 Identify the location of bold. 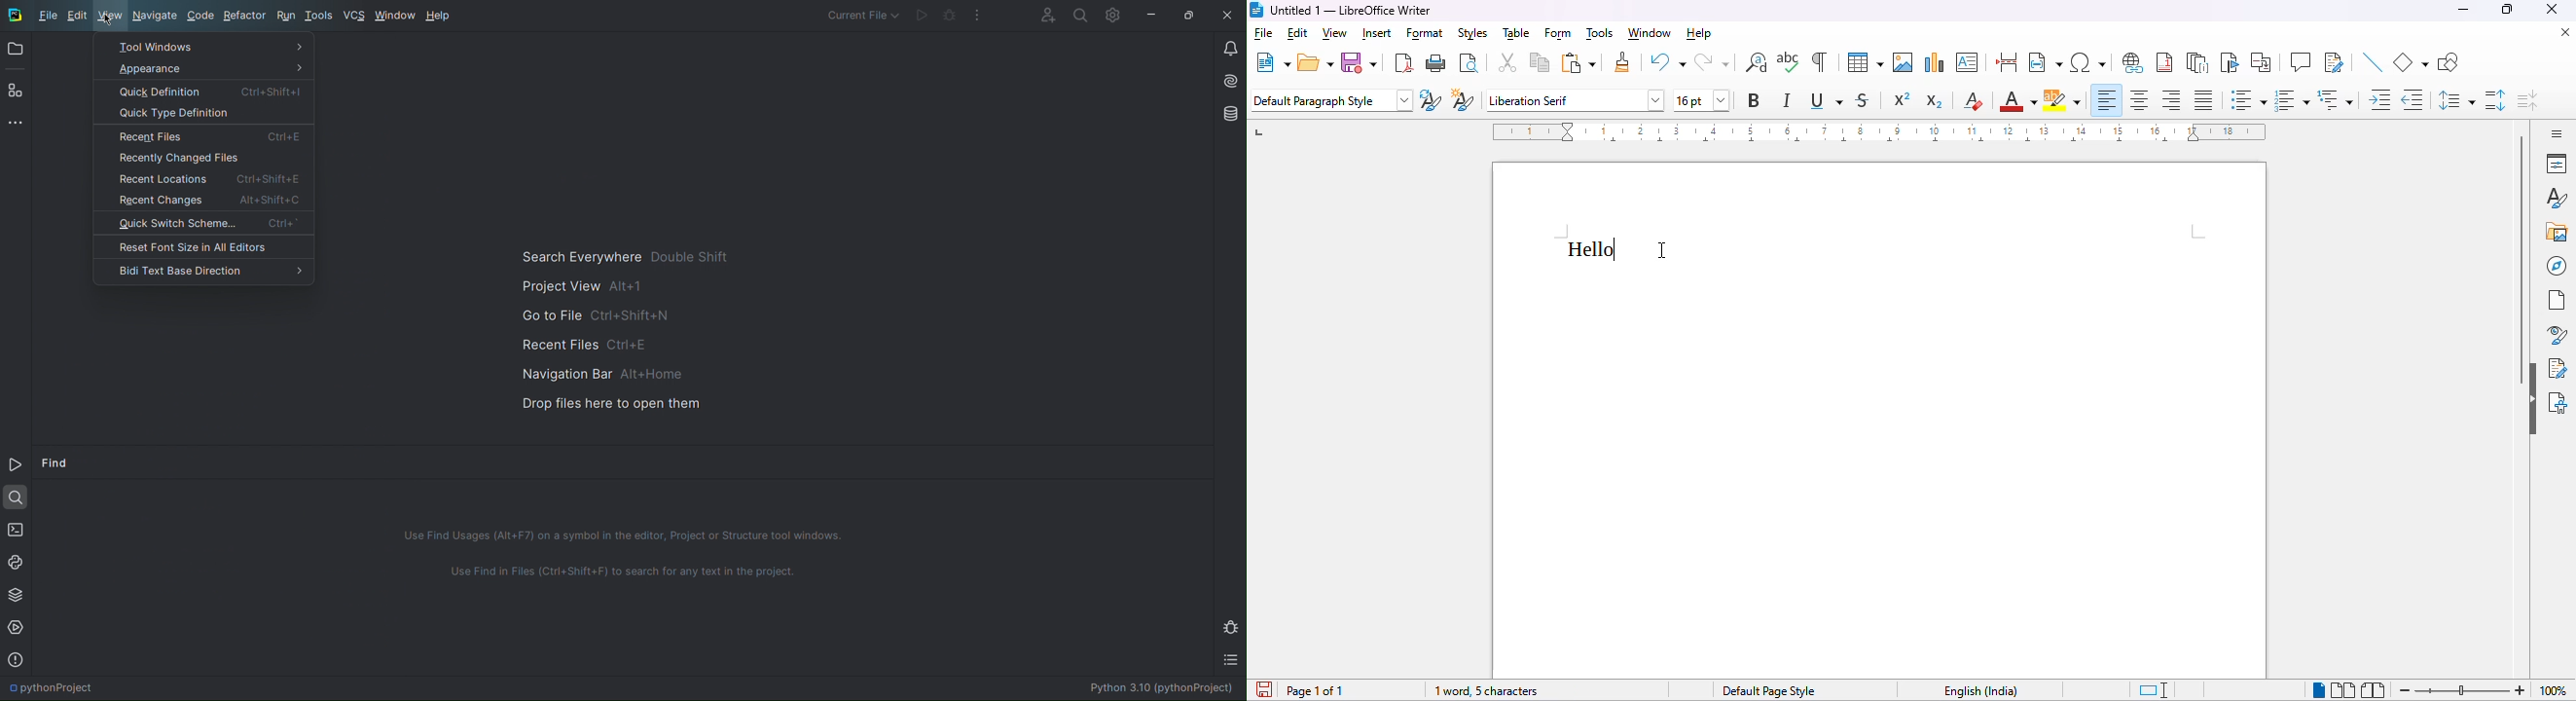
(1755, 100).